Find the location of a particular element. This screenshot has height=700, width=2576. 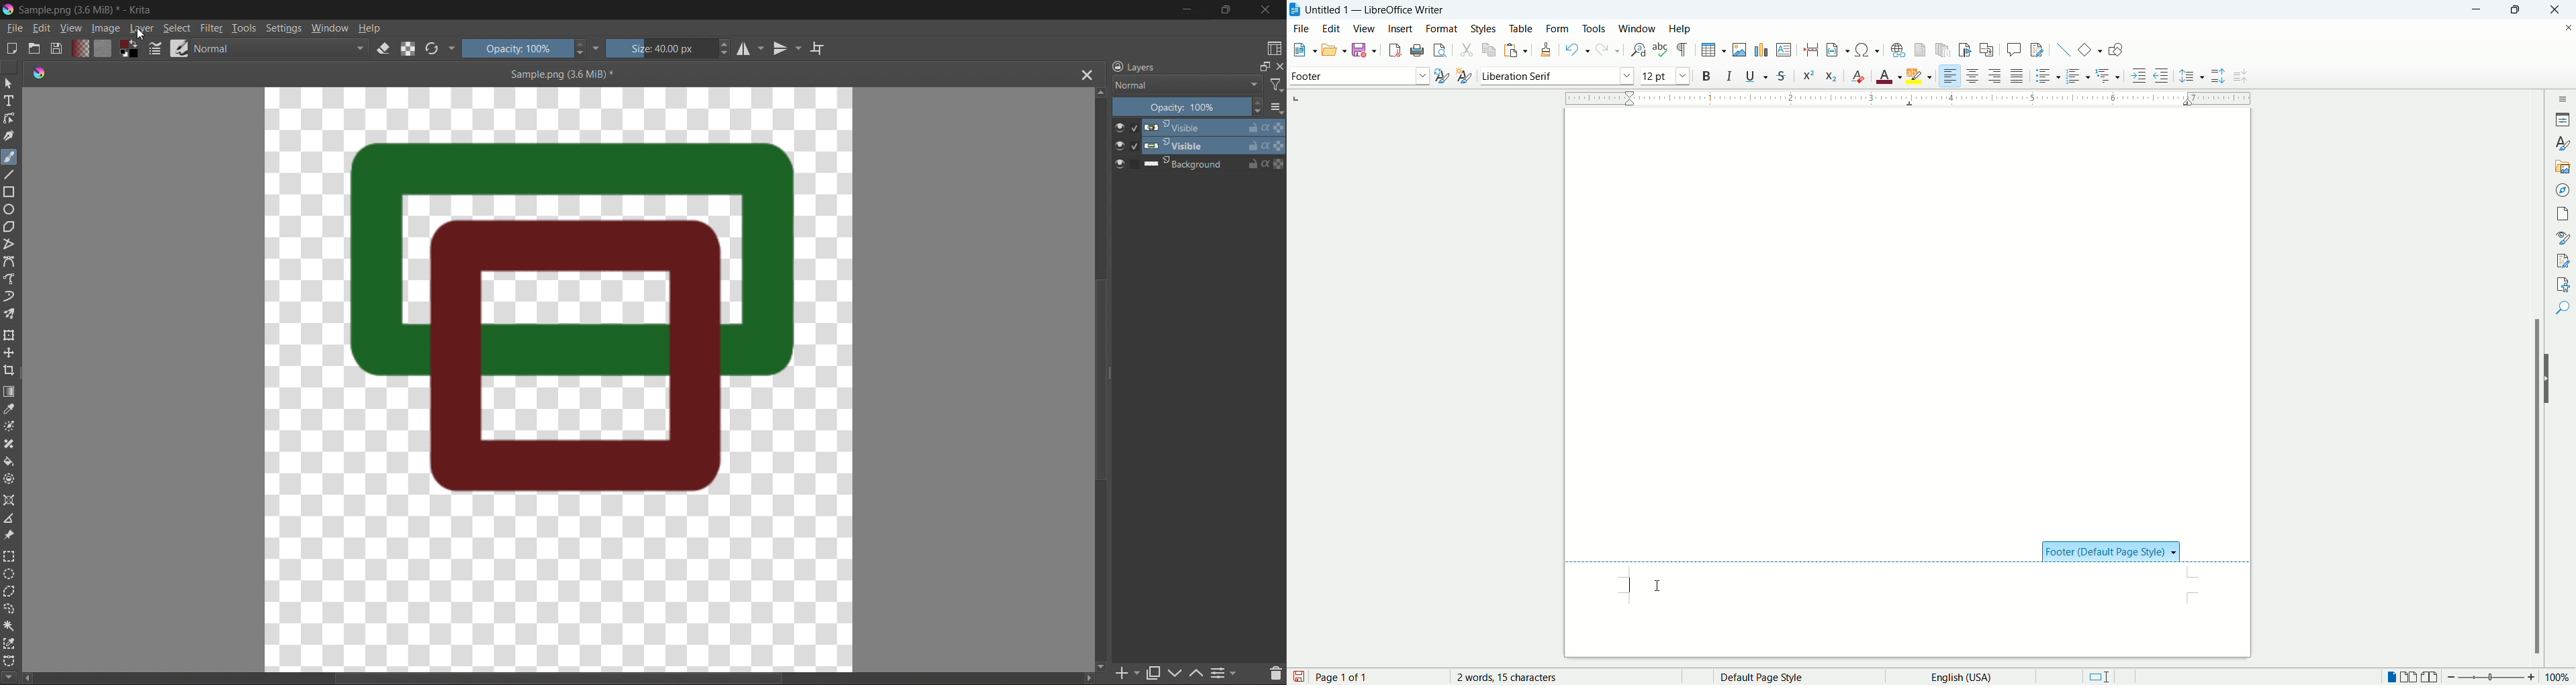

word count is located at coordinates (1518, 677).